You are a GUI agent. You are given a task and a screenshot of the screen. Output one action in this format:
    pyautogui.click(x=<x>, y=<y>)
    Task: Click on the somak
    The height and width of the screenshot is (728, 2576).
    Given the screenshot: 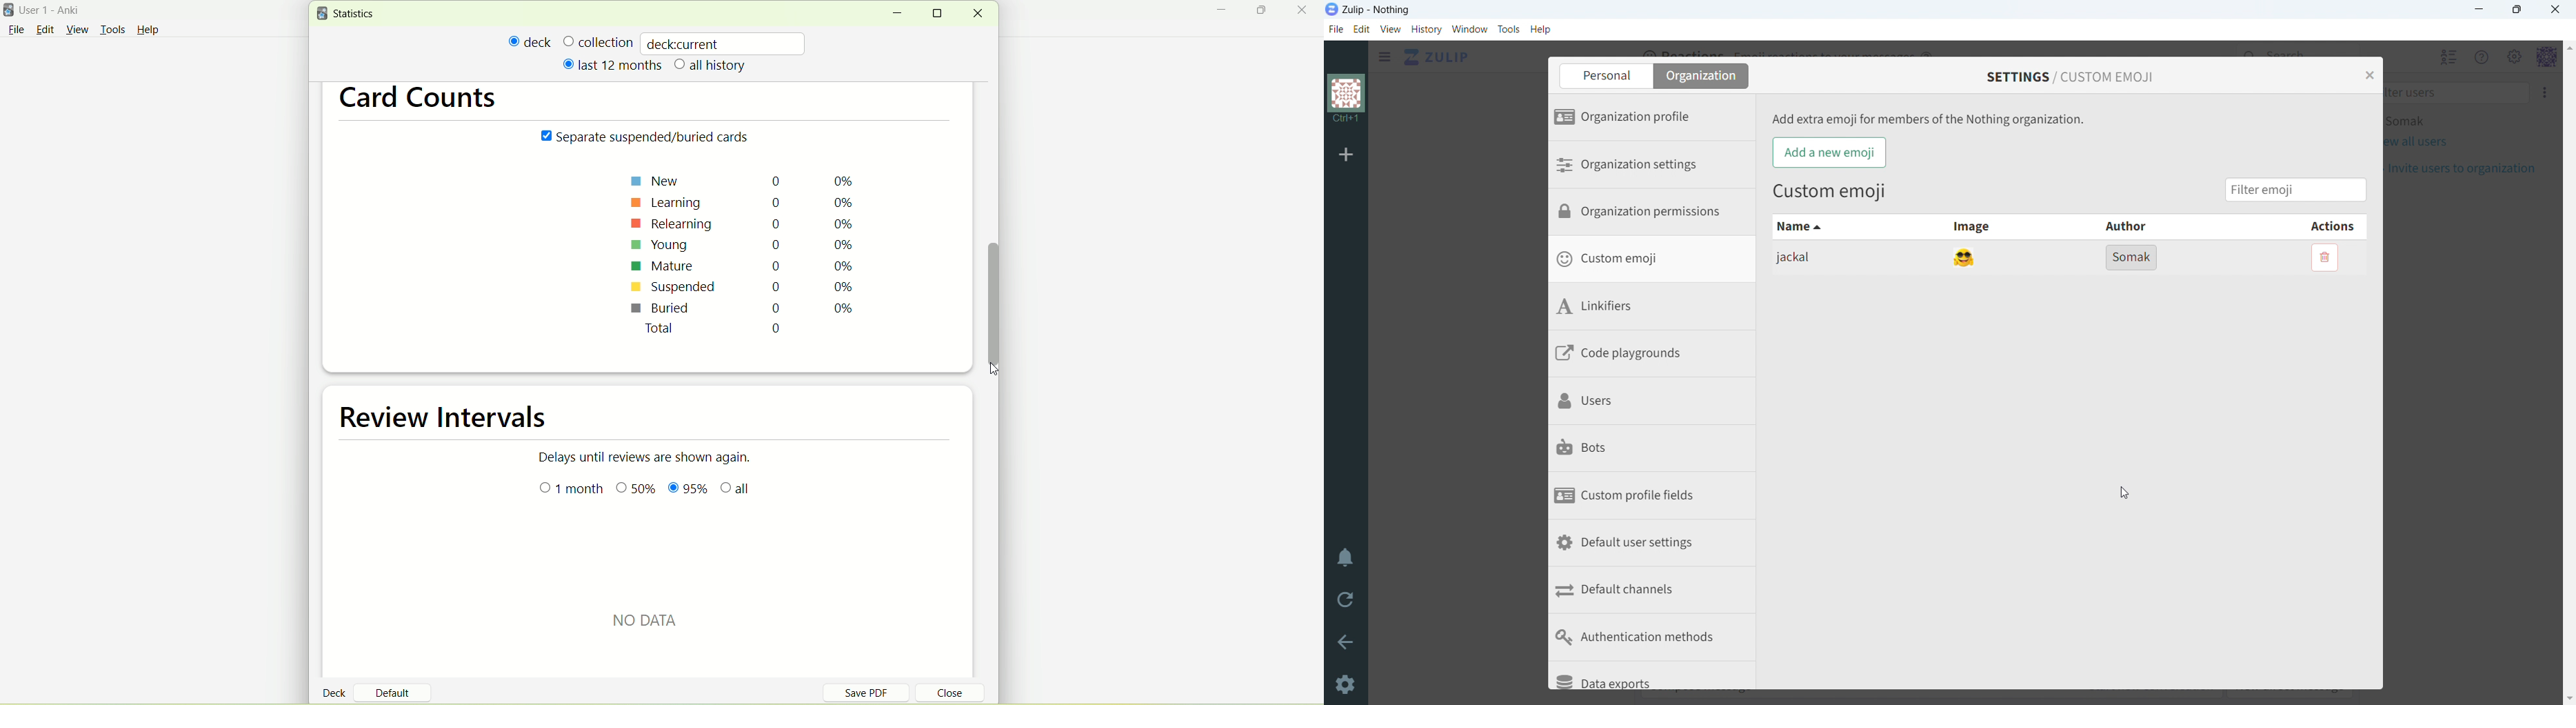 What is the action you would take?
    pyautogui.click(x=2132, y=257)
    